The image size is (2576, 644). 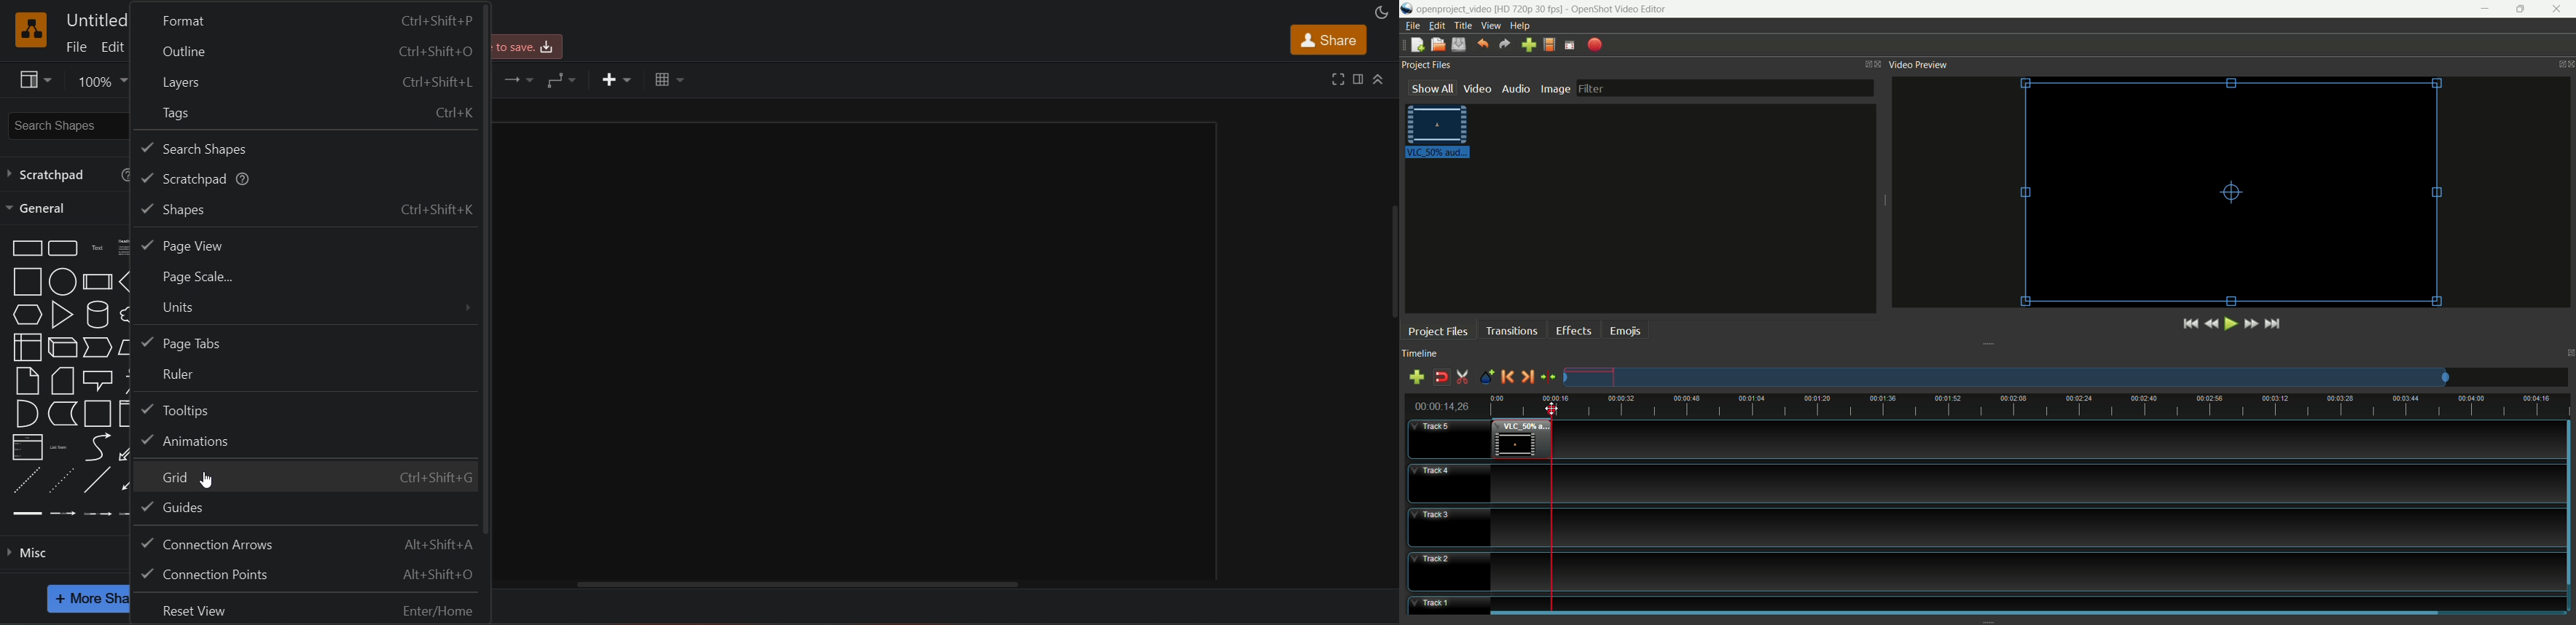 What do you see at coordinates (1432, 88) in the screenshot?
I see `show all` at bounding box center [1432, 88].